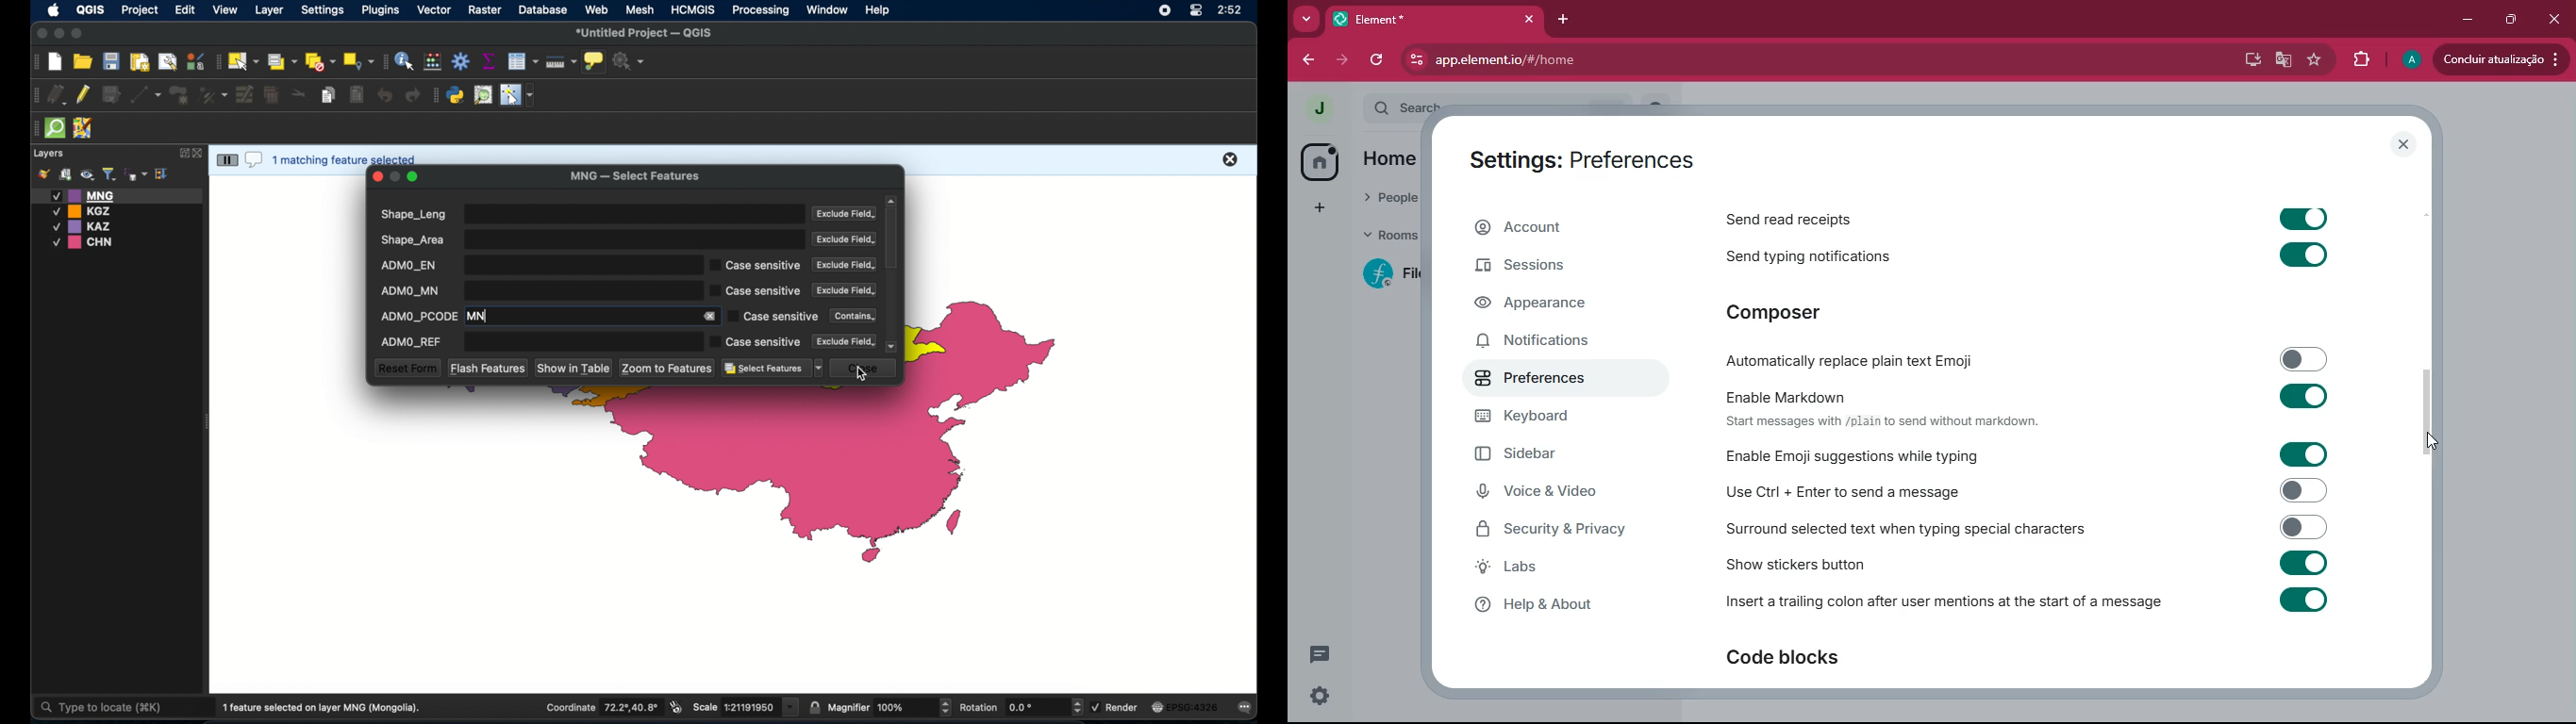 The height and width of the screenshot is (728, 2576). I want to click on shape_area, so click(591, 239).